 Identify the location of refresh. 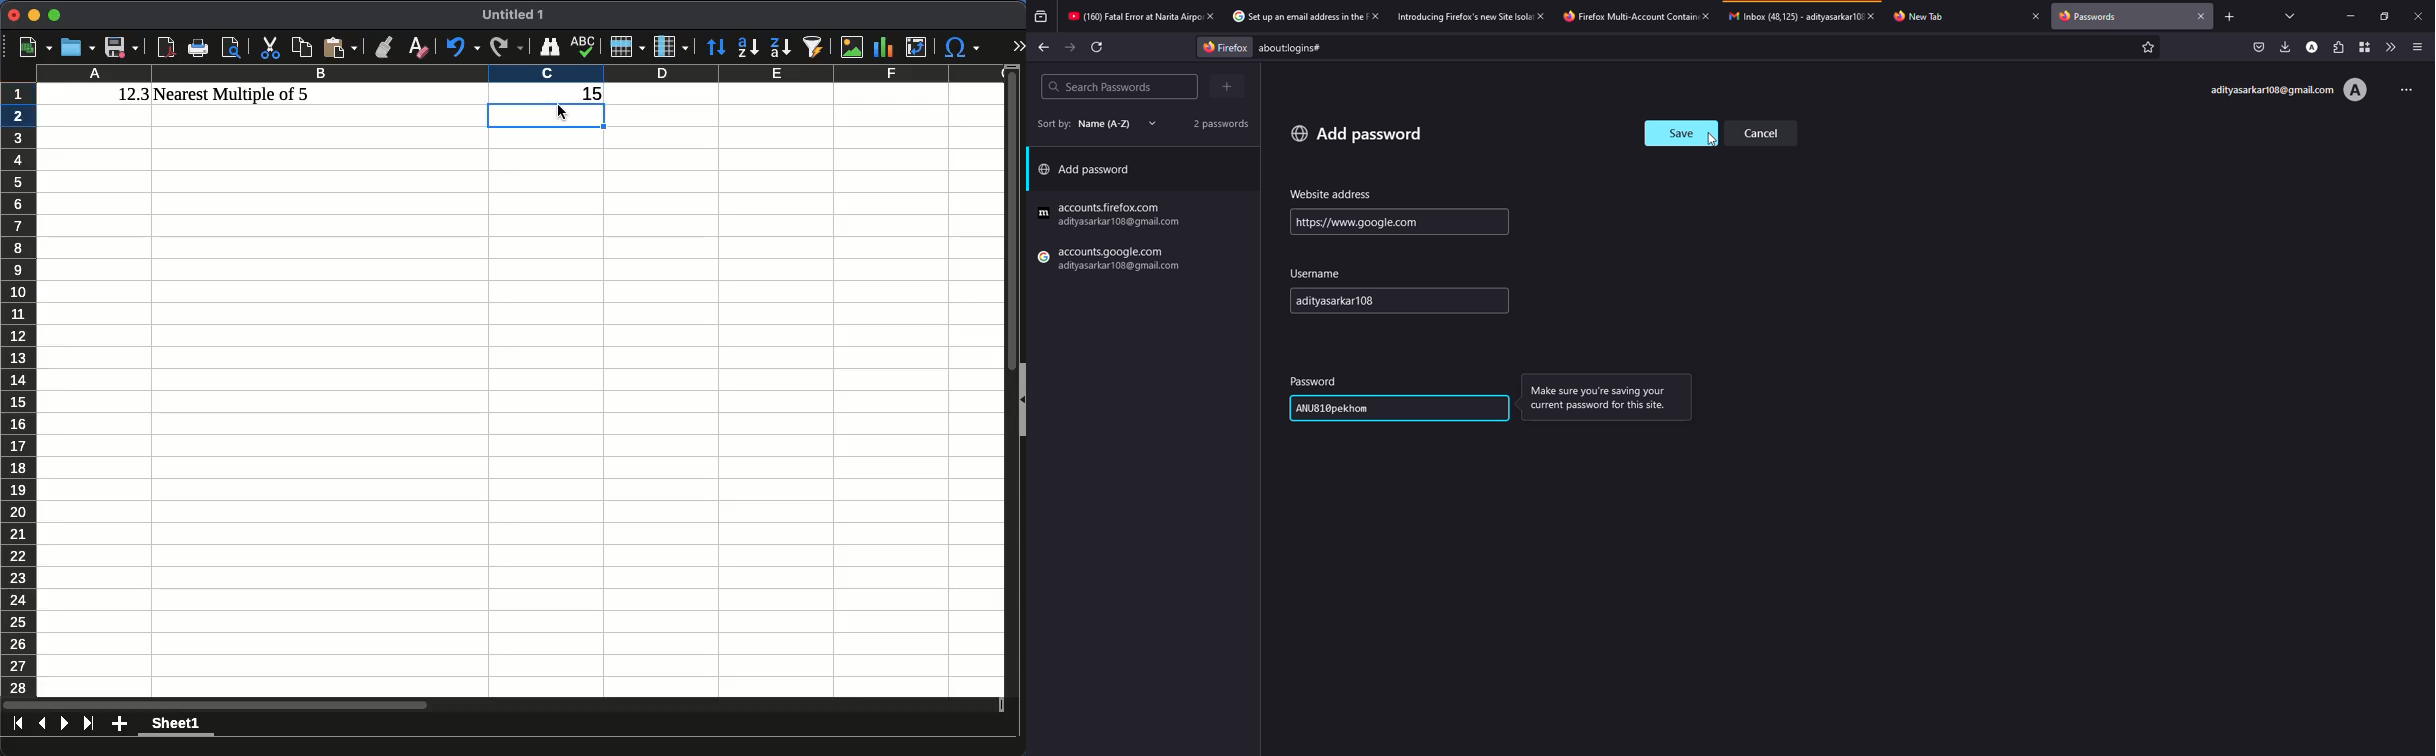
(1098, 47).